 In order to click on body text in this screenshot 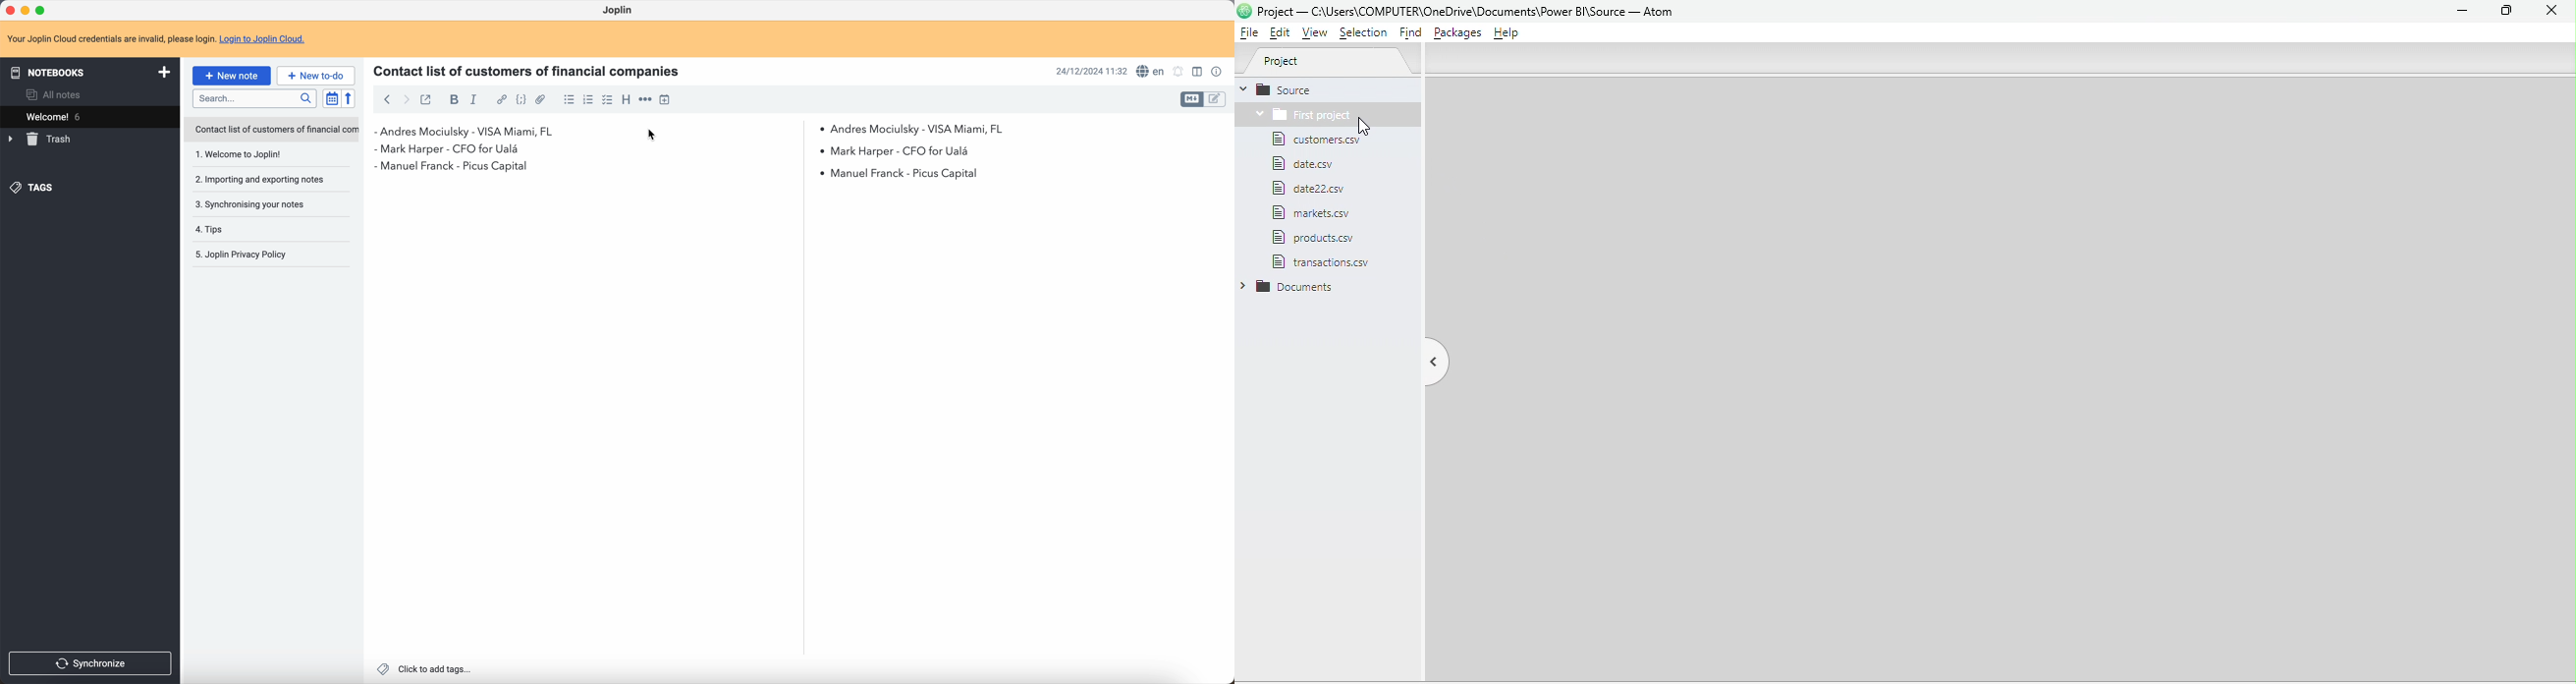, I will do `click(591, 421)`.